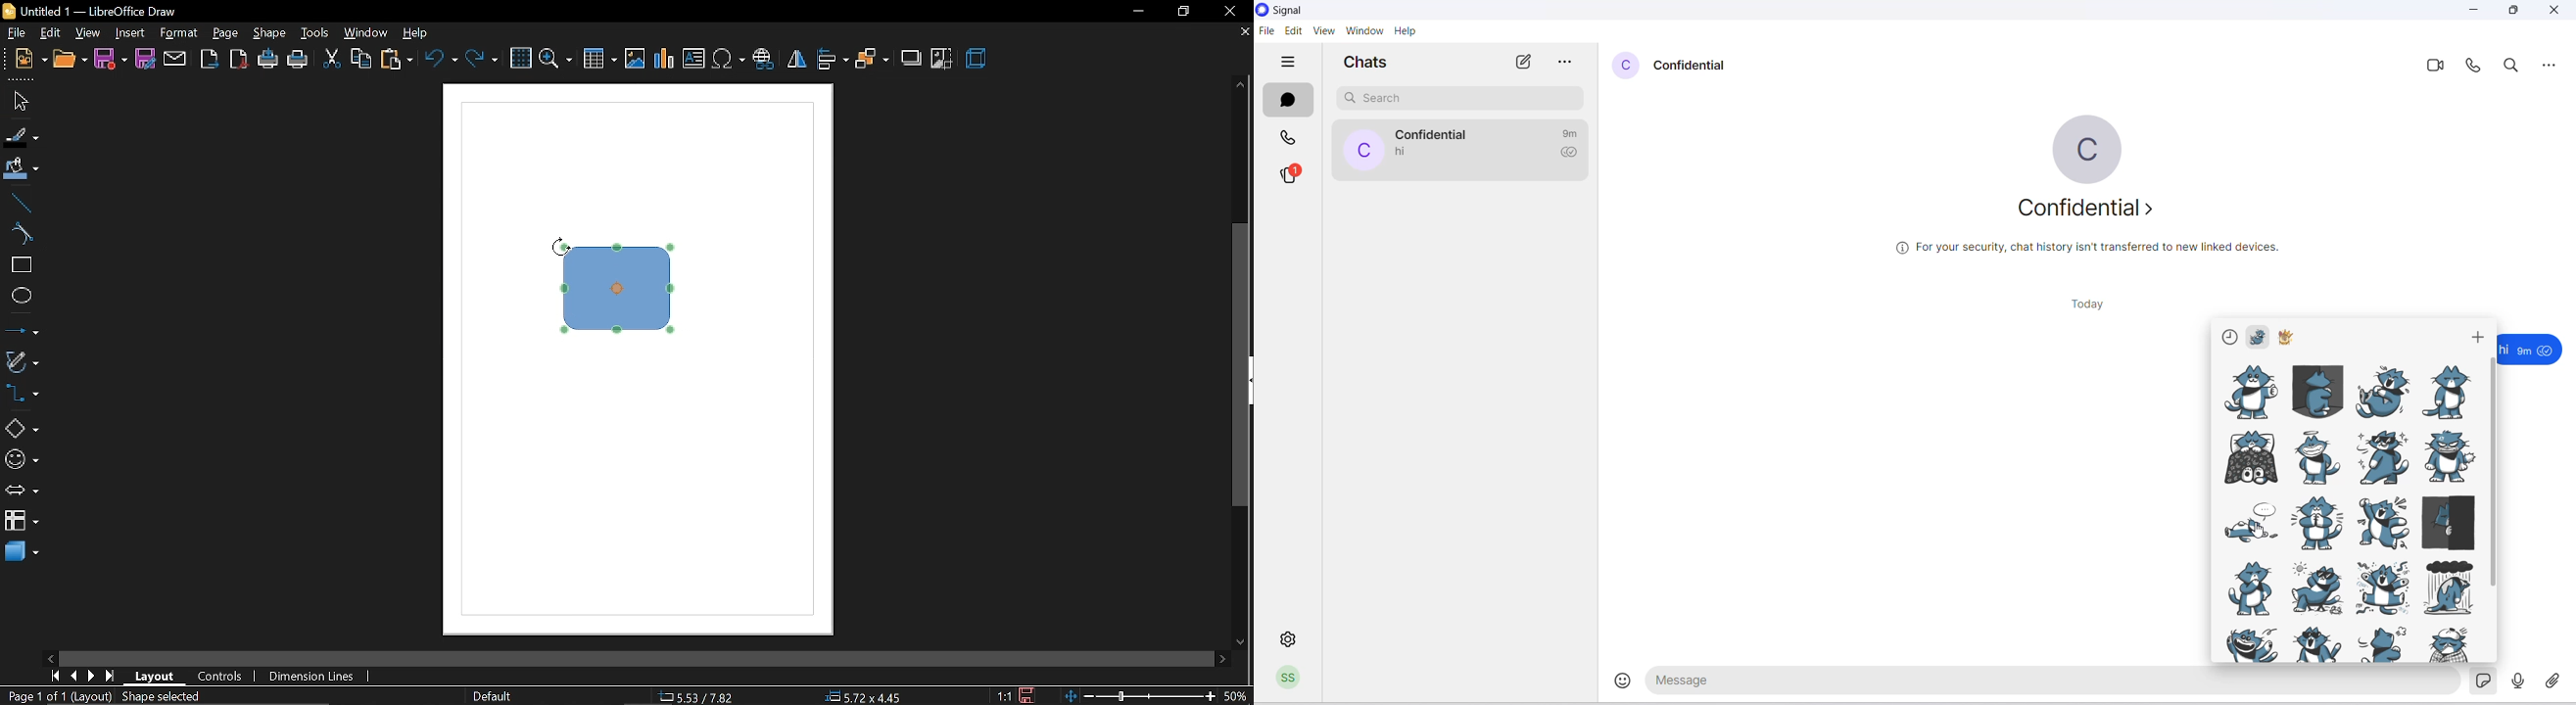  Describe the element at coordinates (2085, 149) in the screenshot. I see `profile picture` at that location.